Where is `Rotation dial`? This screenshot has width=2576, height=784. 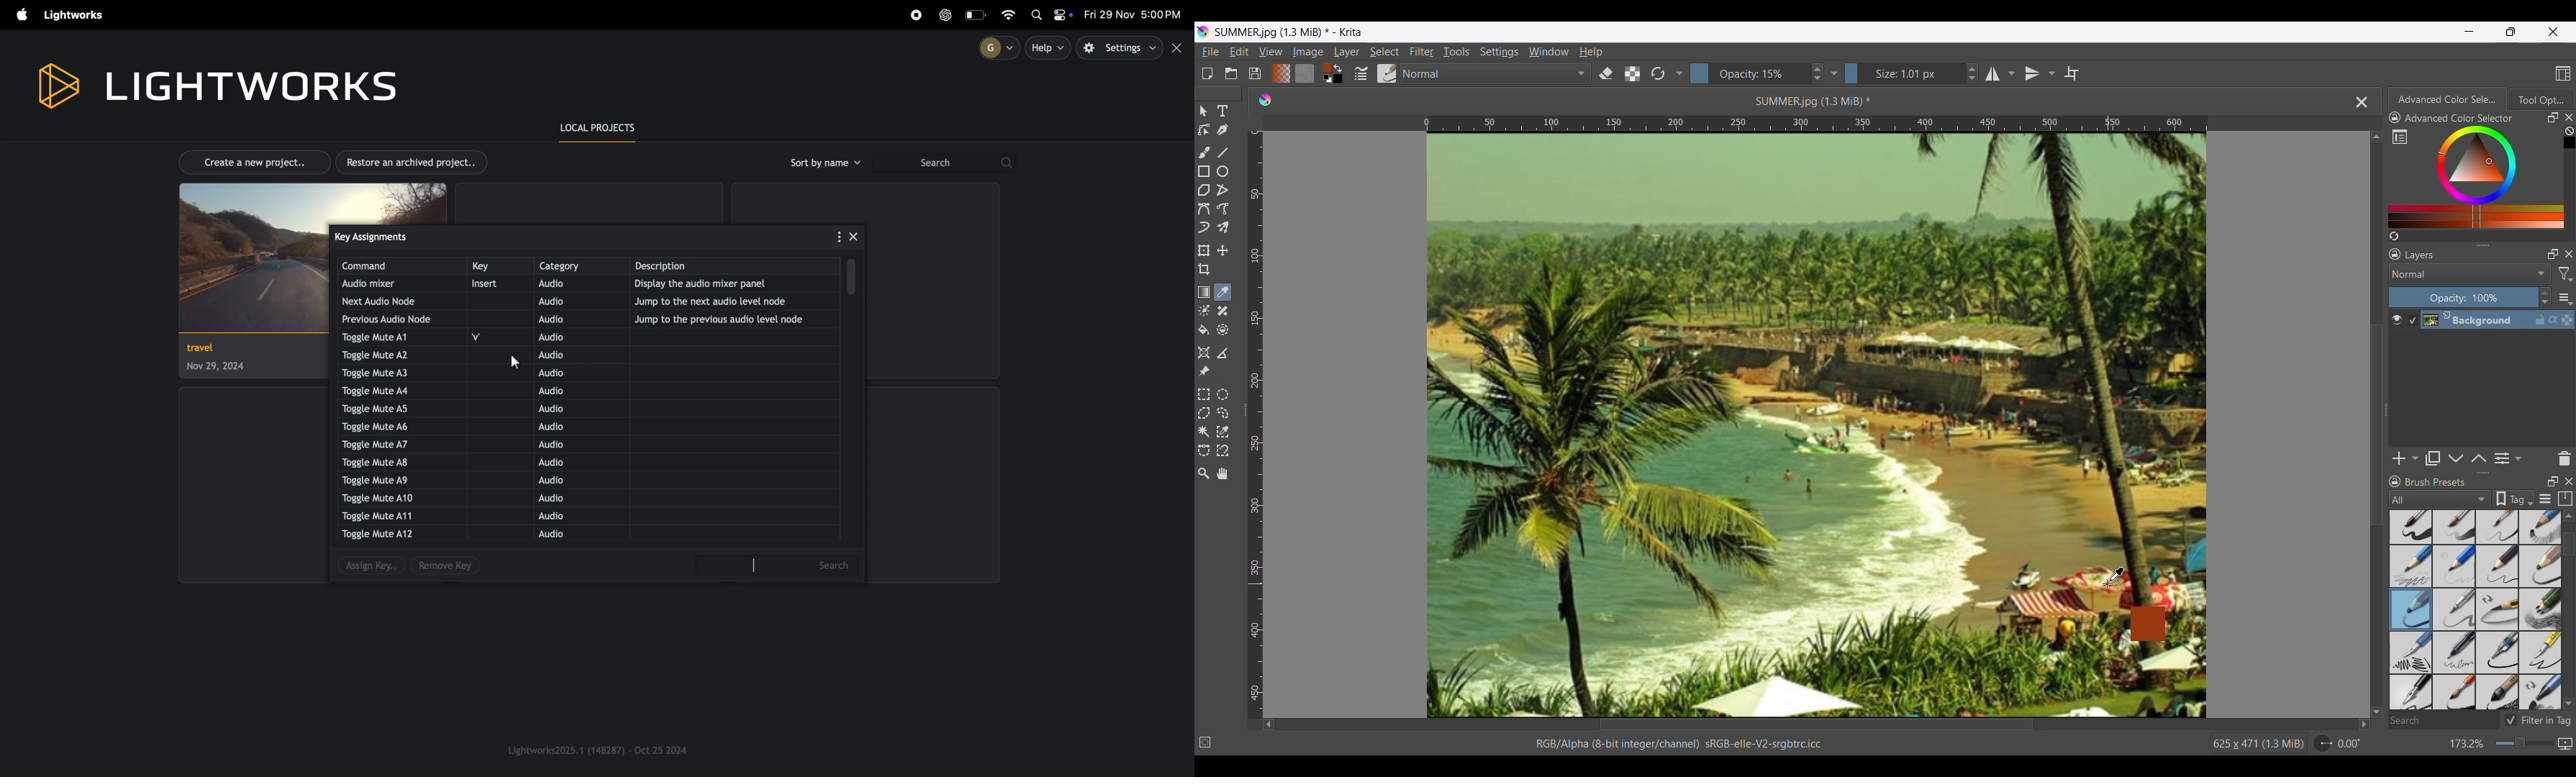
Rotation dial is located at coordinates (2323, 744).